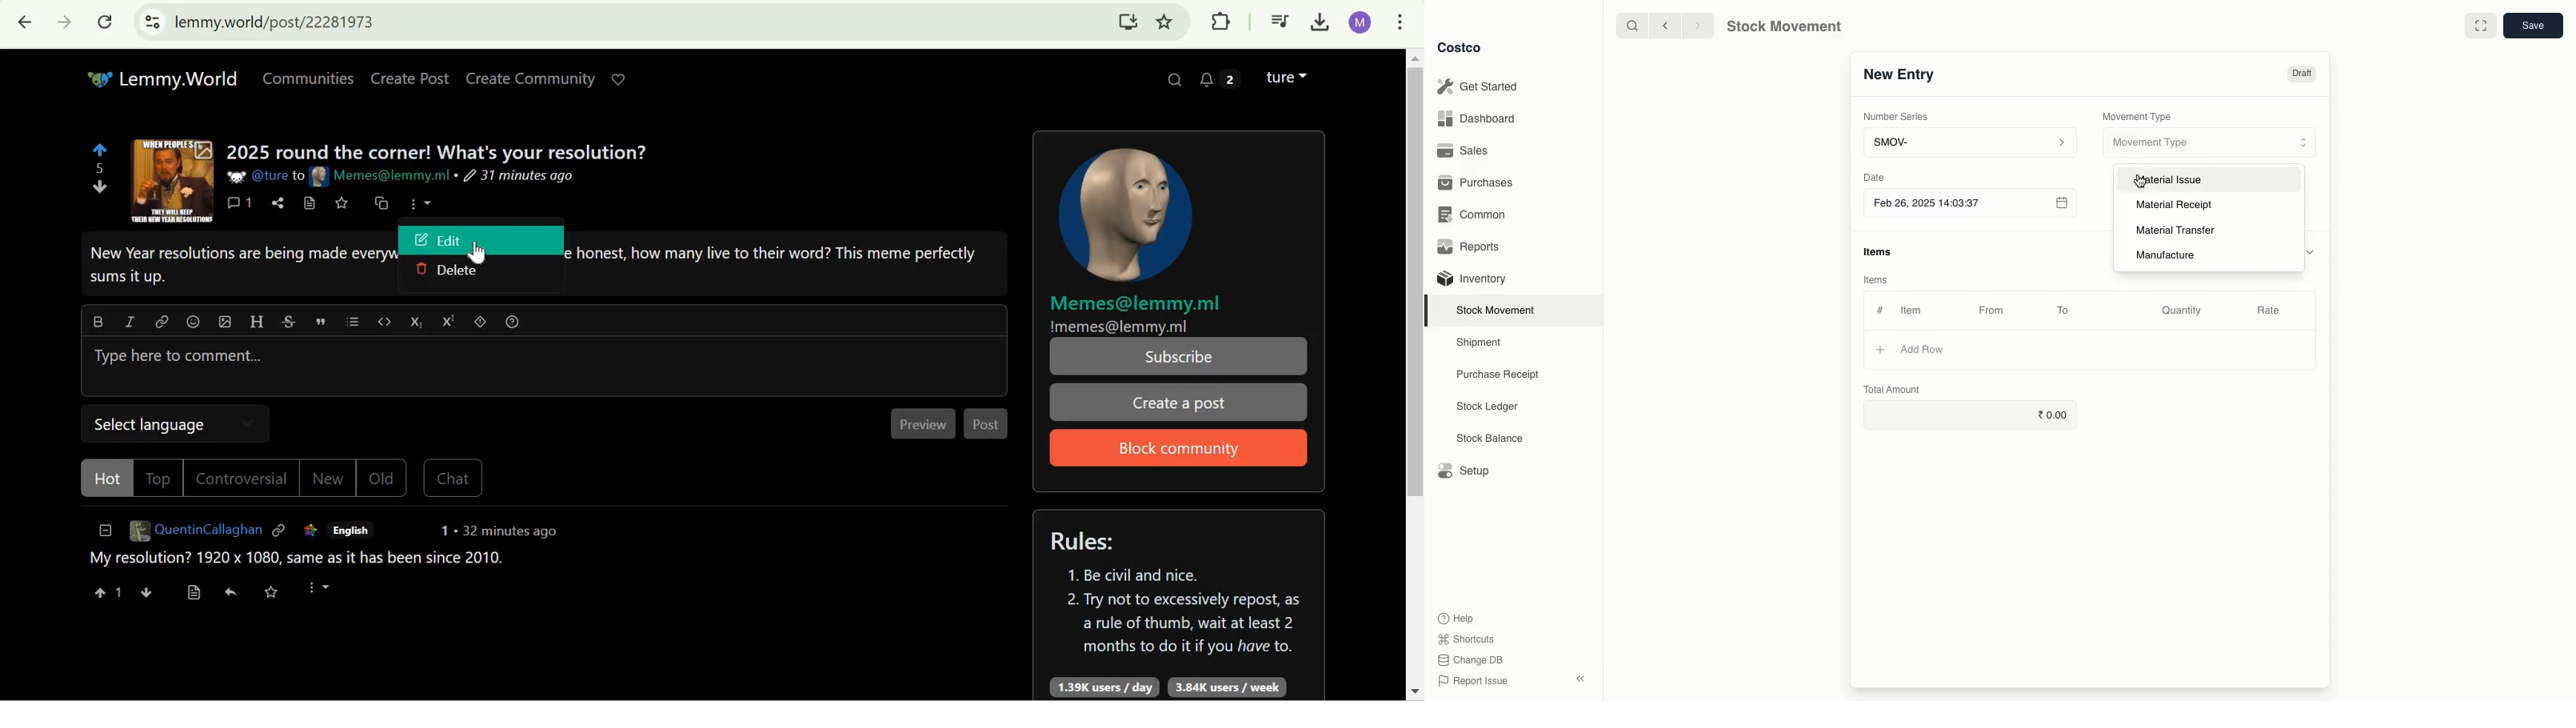 Image resolution: width=2576 pixels, height=728 pixels. What do you see at coordinates (1873, 177) in the screenshot?
I see `Date` at bounding box center [1873, 177].